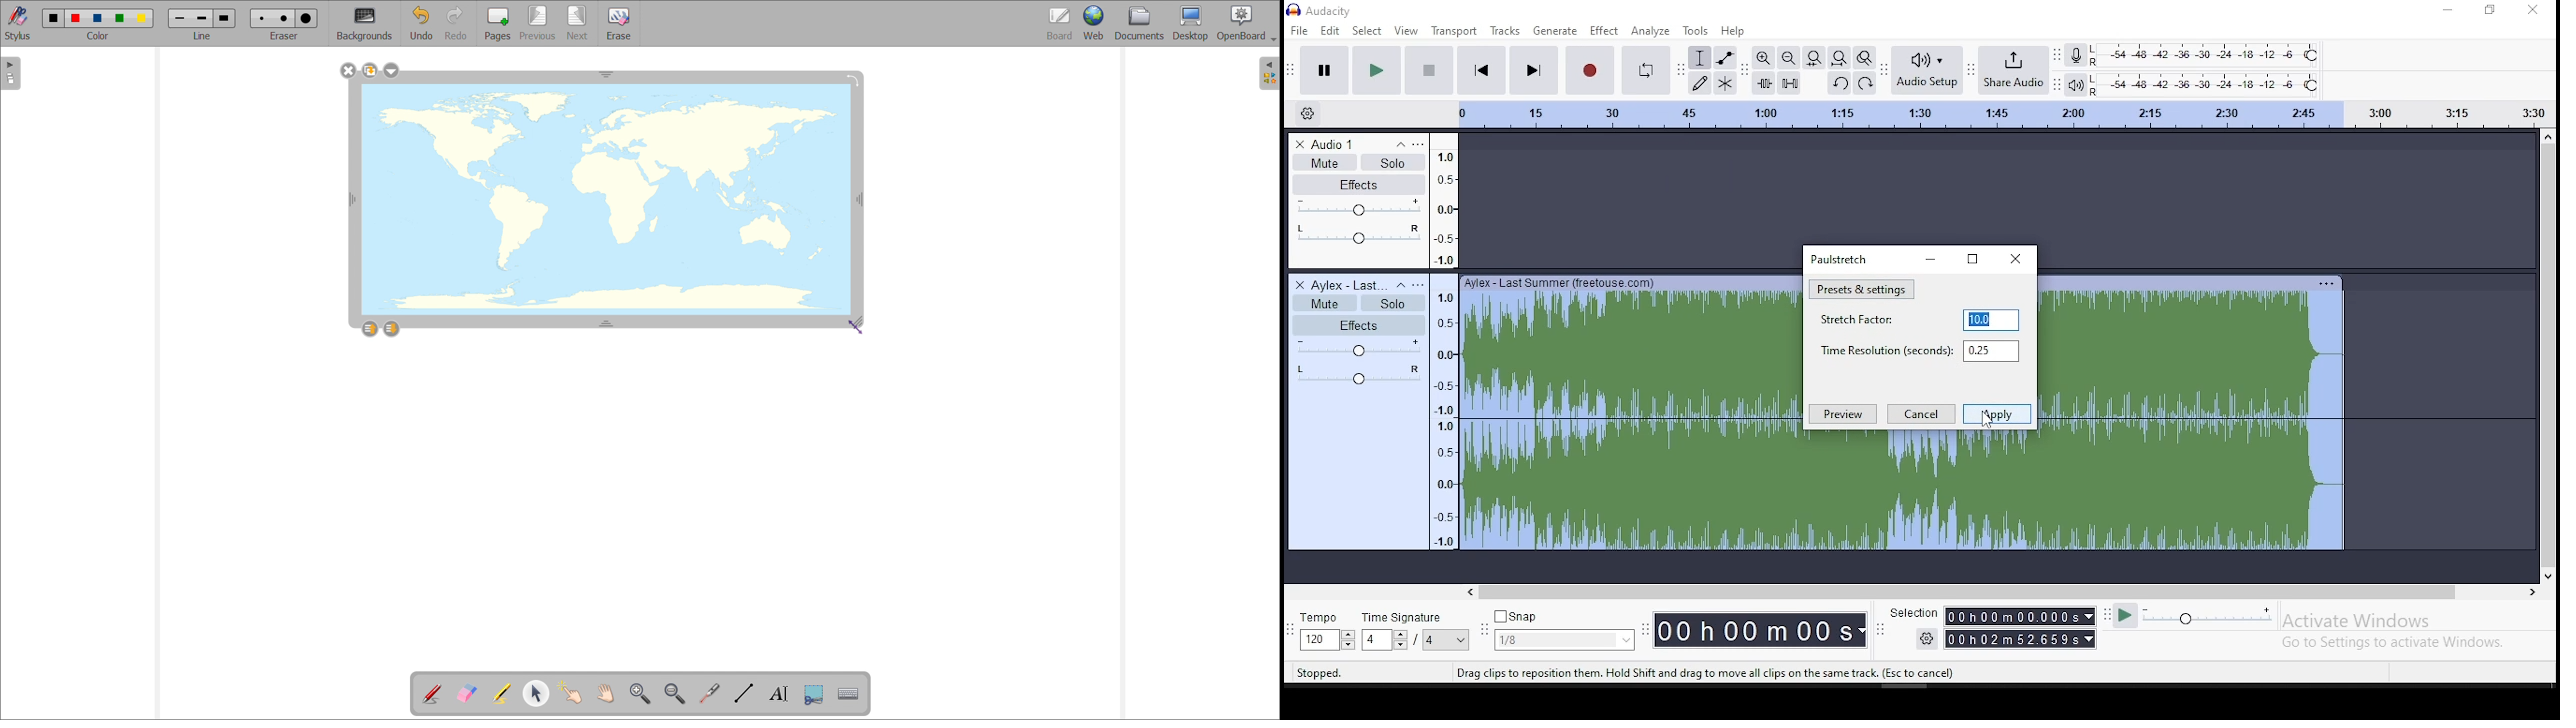  I want to click on apply, so click(1997, 414).